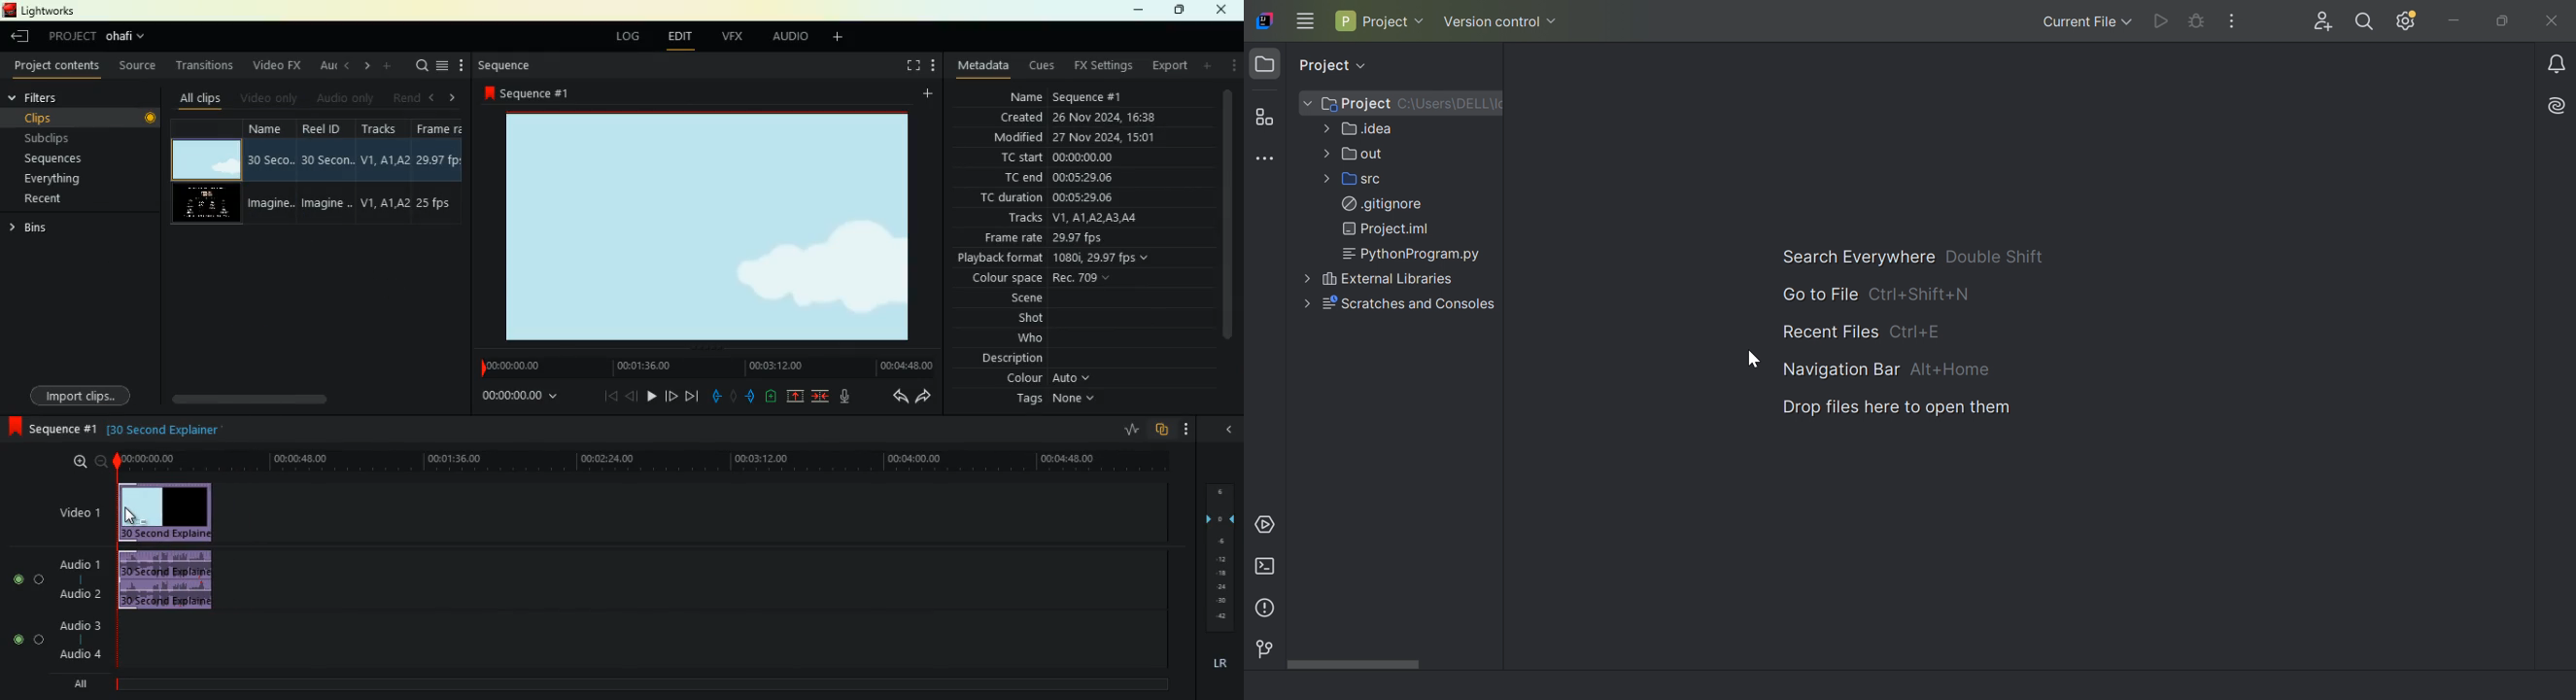  Describe the element at coordinates (81, 565) in the screenshot. I see `audio1` at that location.